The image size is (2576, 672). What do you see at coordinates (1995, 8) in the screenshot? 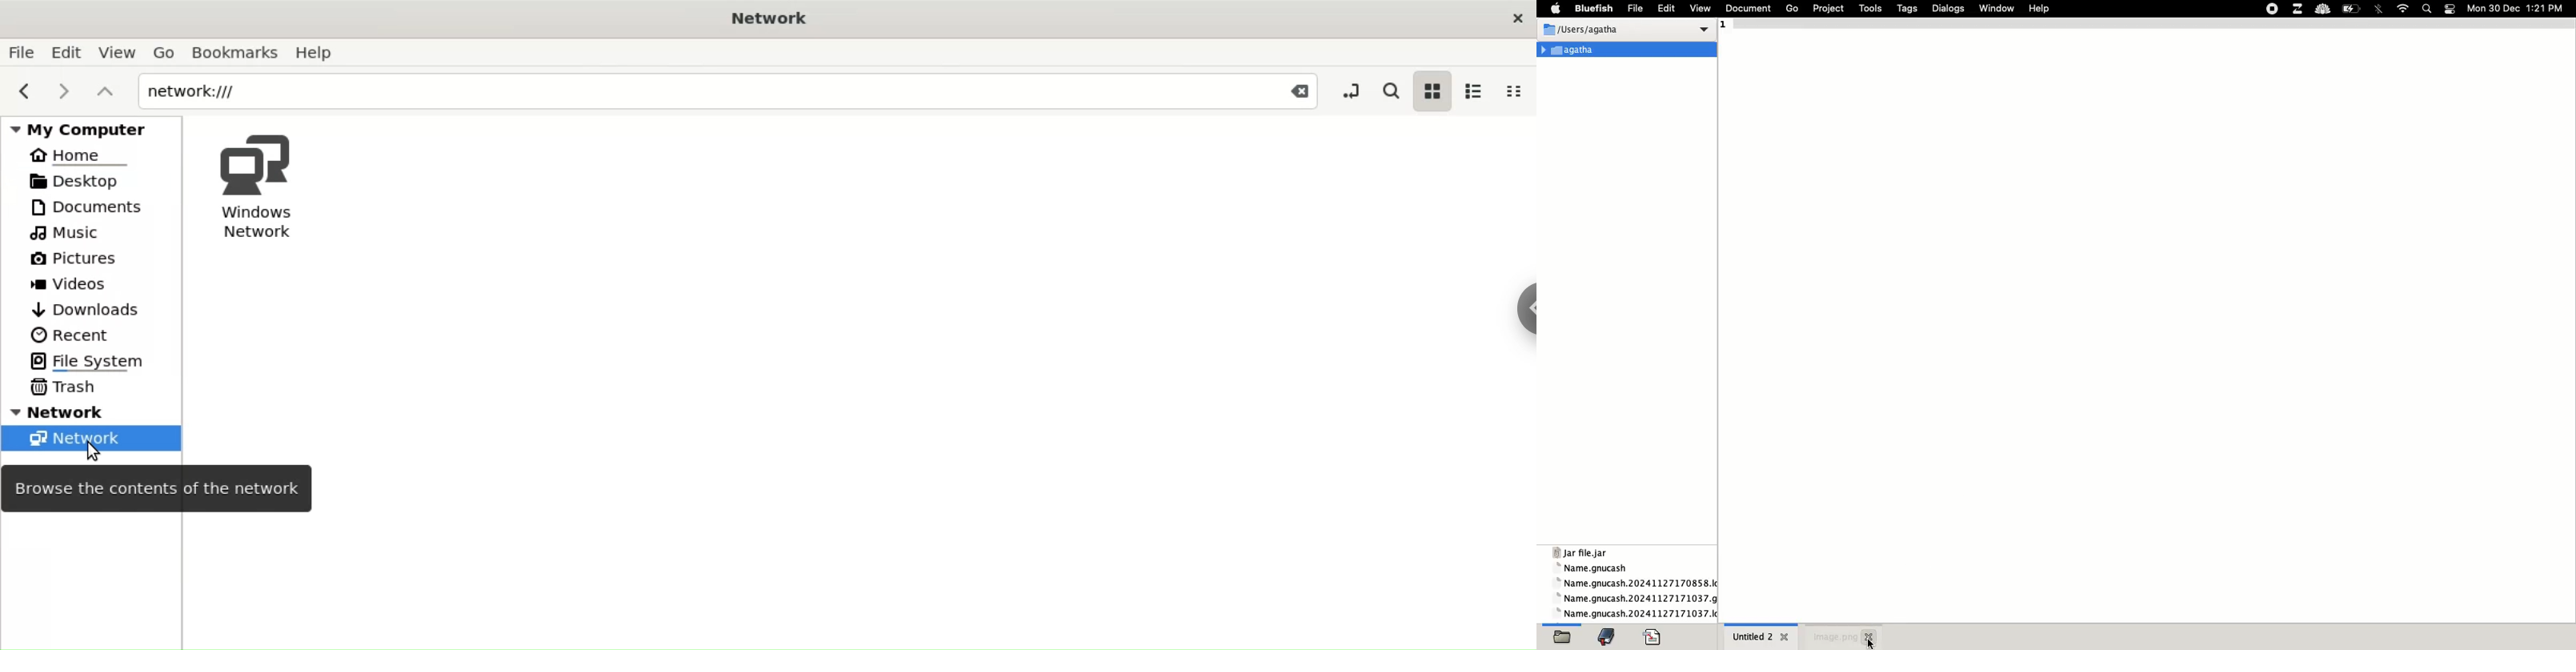
I see `window ` at bounding box center [1995, 8].